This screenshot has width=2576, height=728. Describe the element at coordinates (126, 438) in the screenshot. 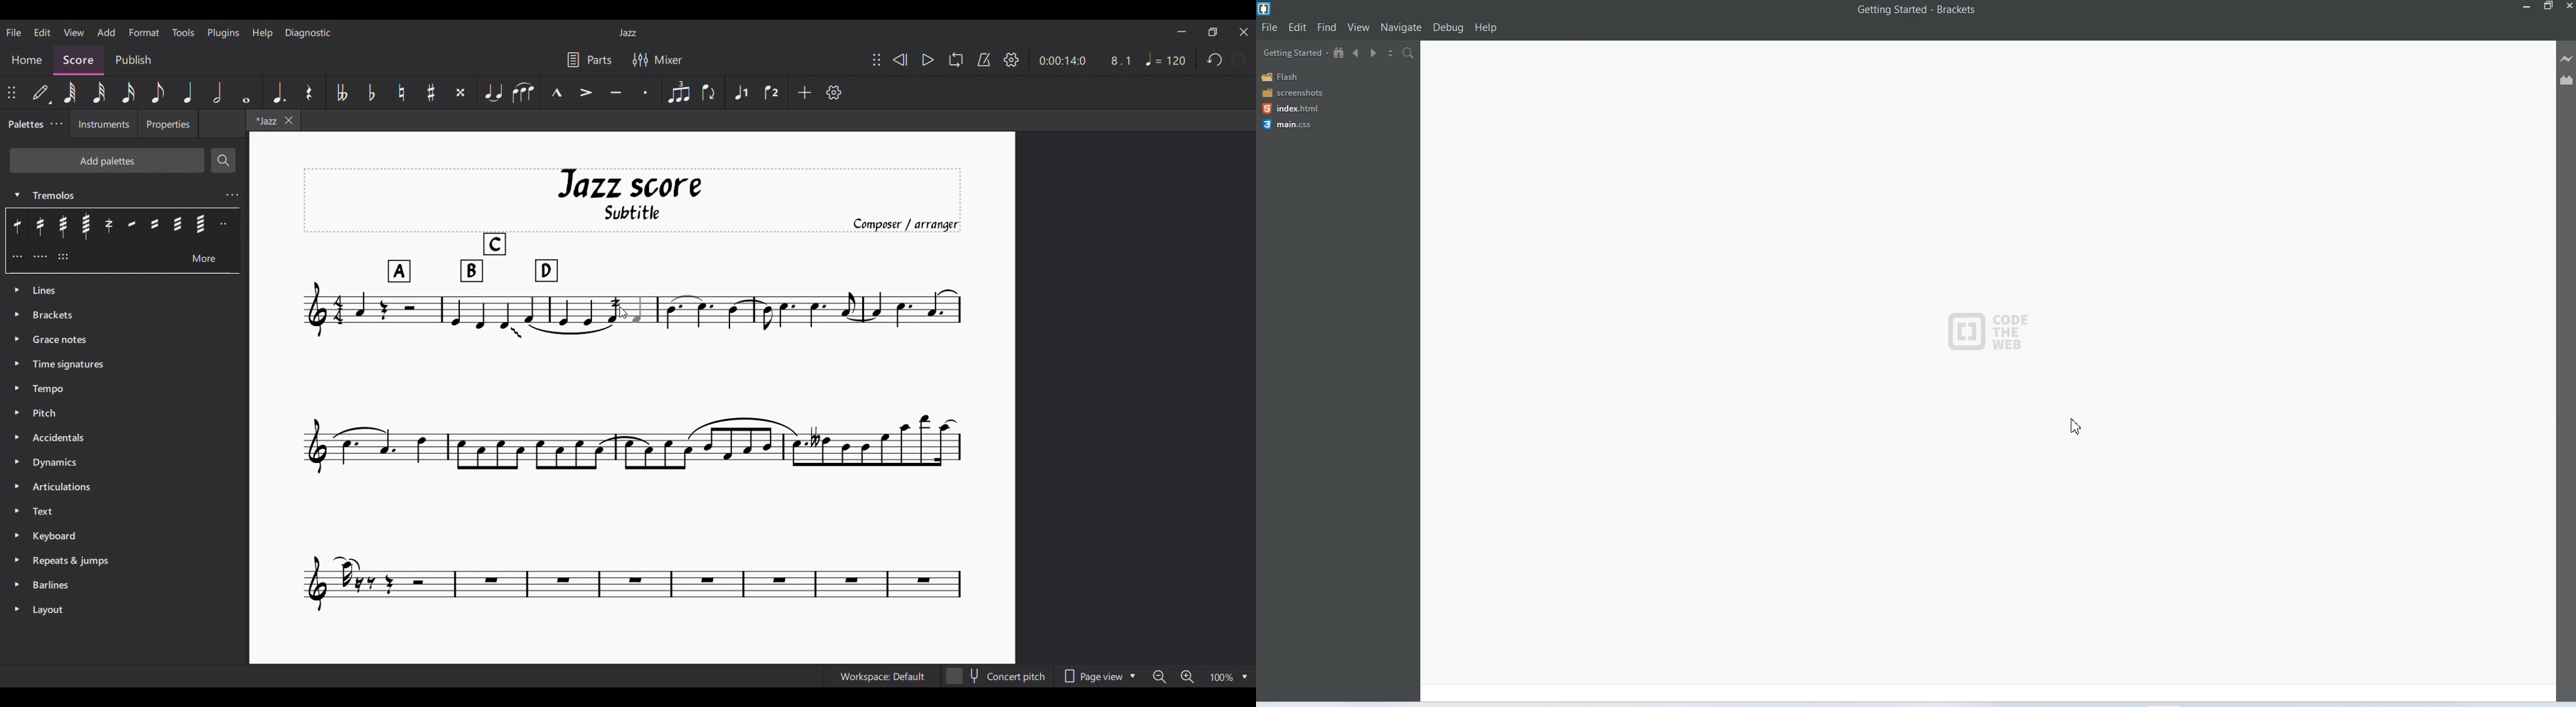

I see `Accidentals` at that location.